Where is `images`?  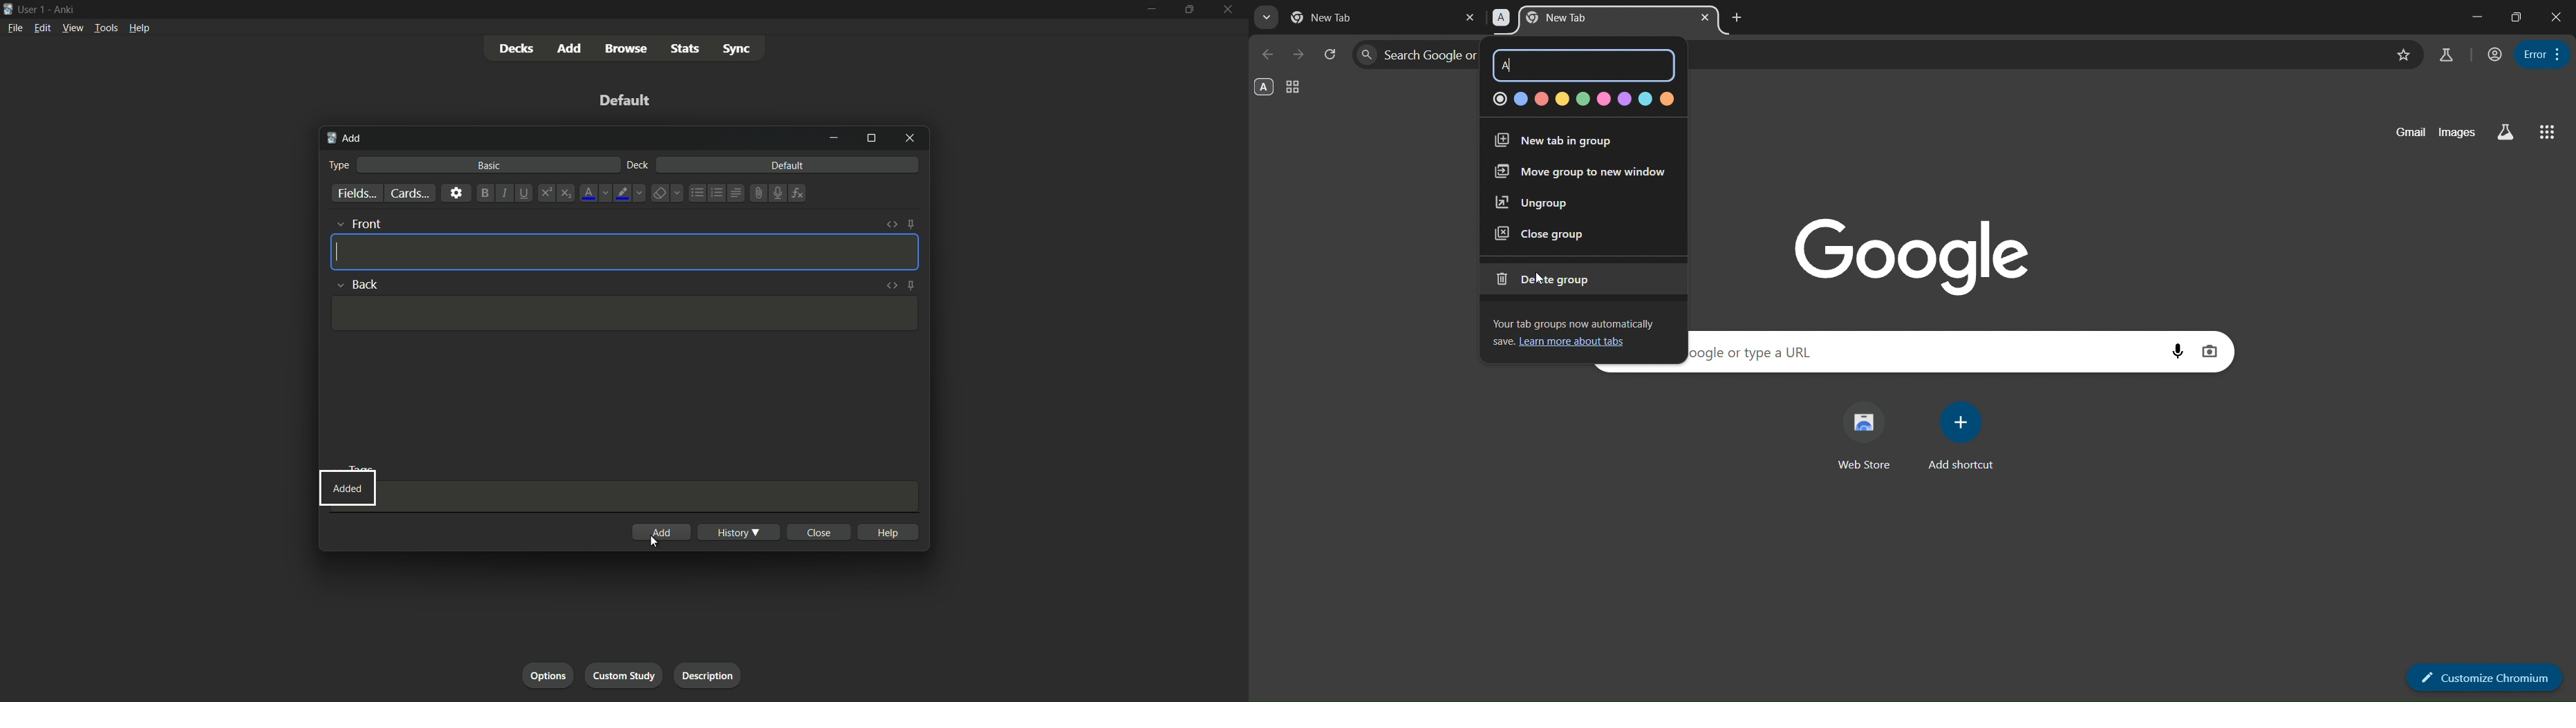 images is located at coordinates (2456, 133).